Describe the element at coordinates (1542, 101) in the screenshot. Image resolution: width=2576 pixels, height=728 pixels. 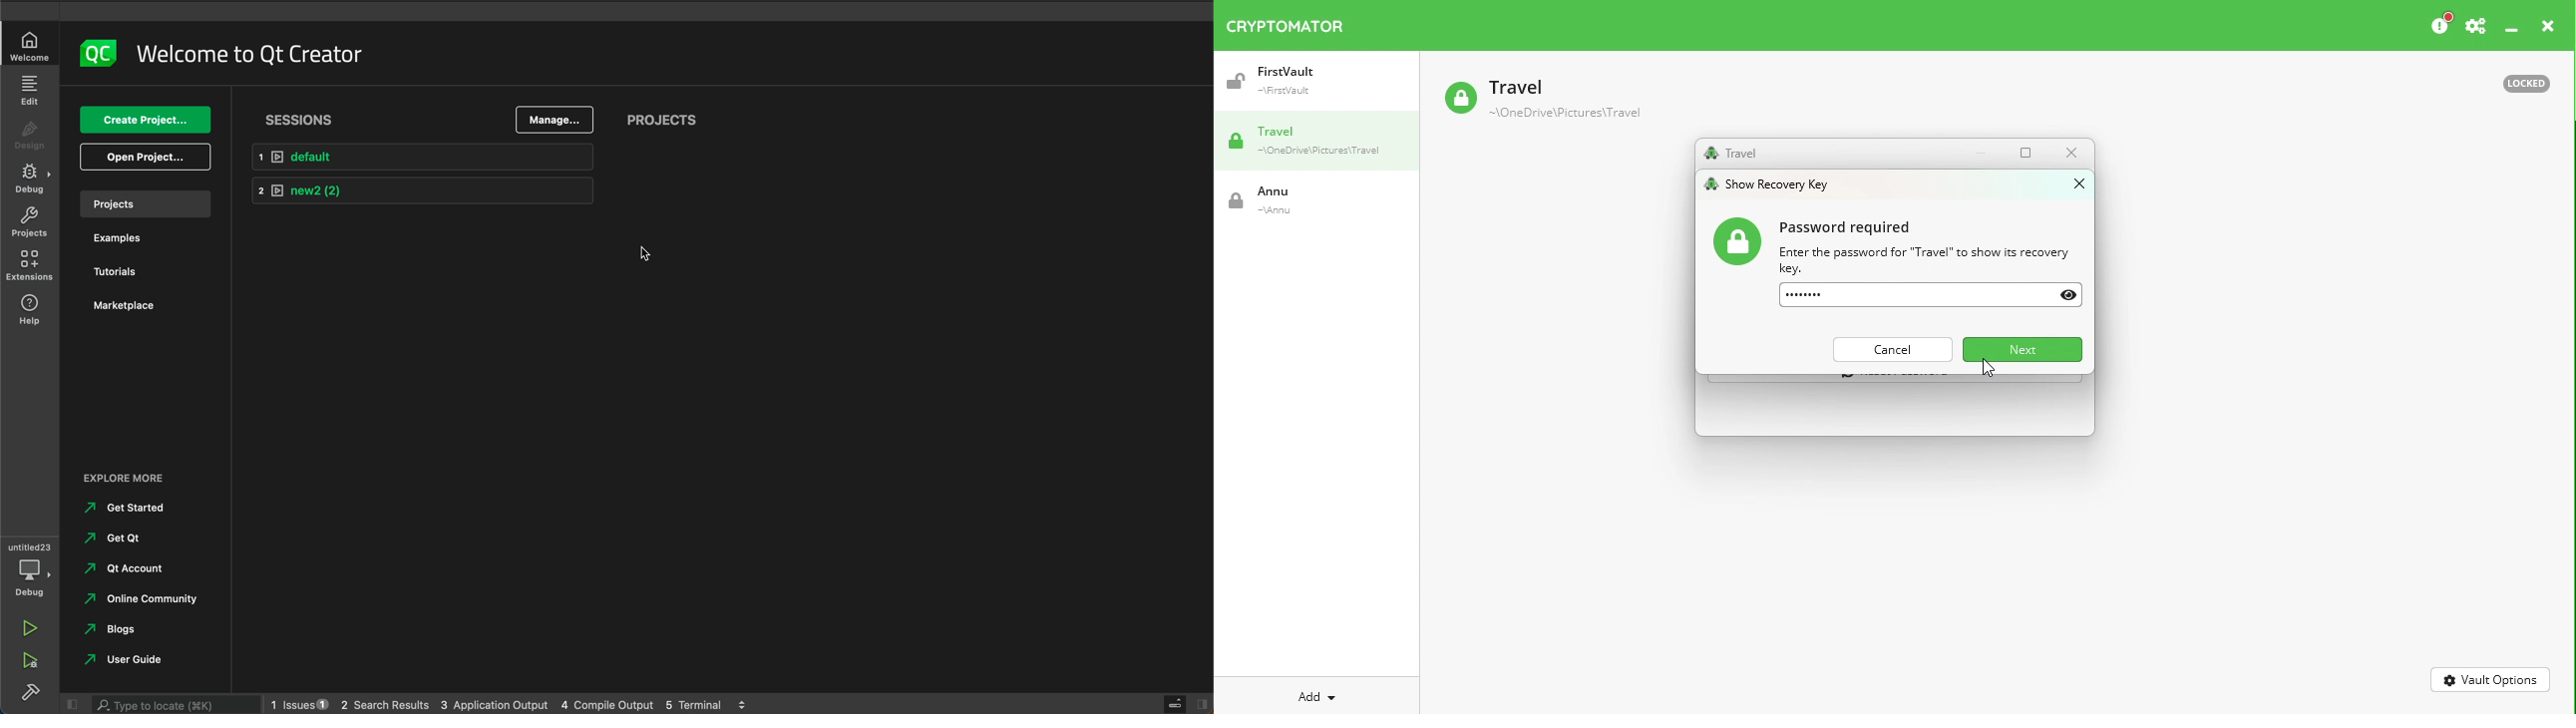
I see `Vault` at that location.